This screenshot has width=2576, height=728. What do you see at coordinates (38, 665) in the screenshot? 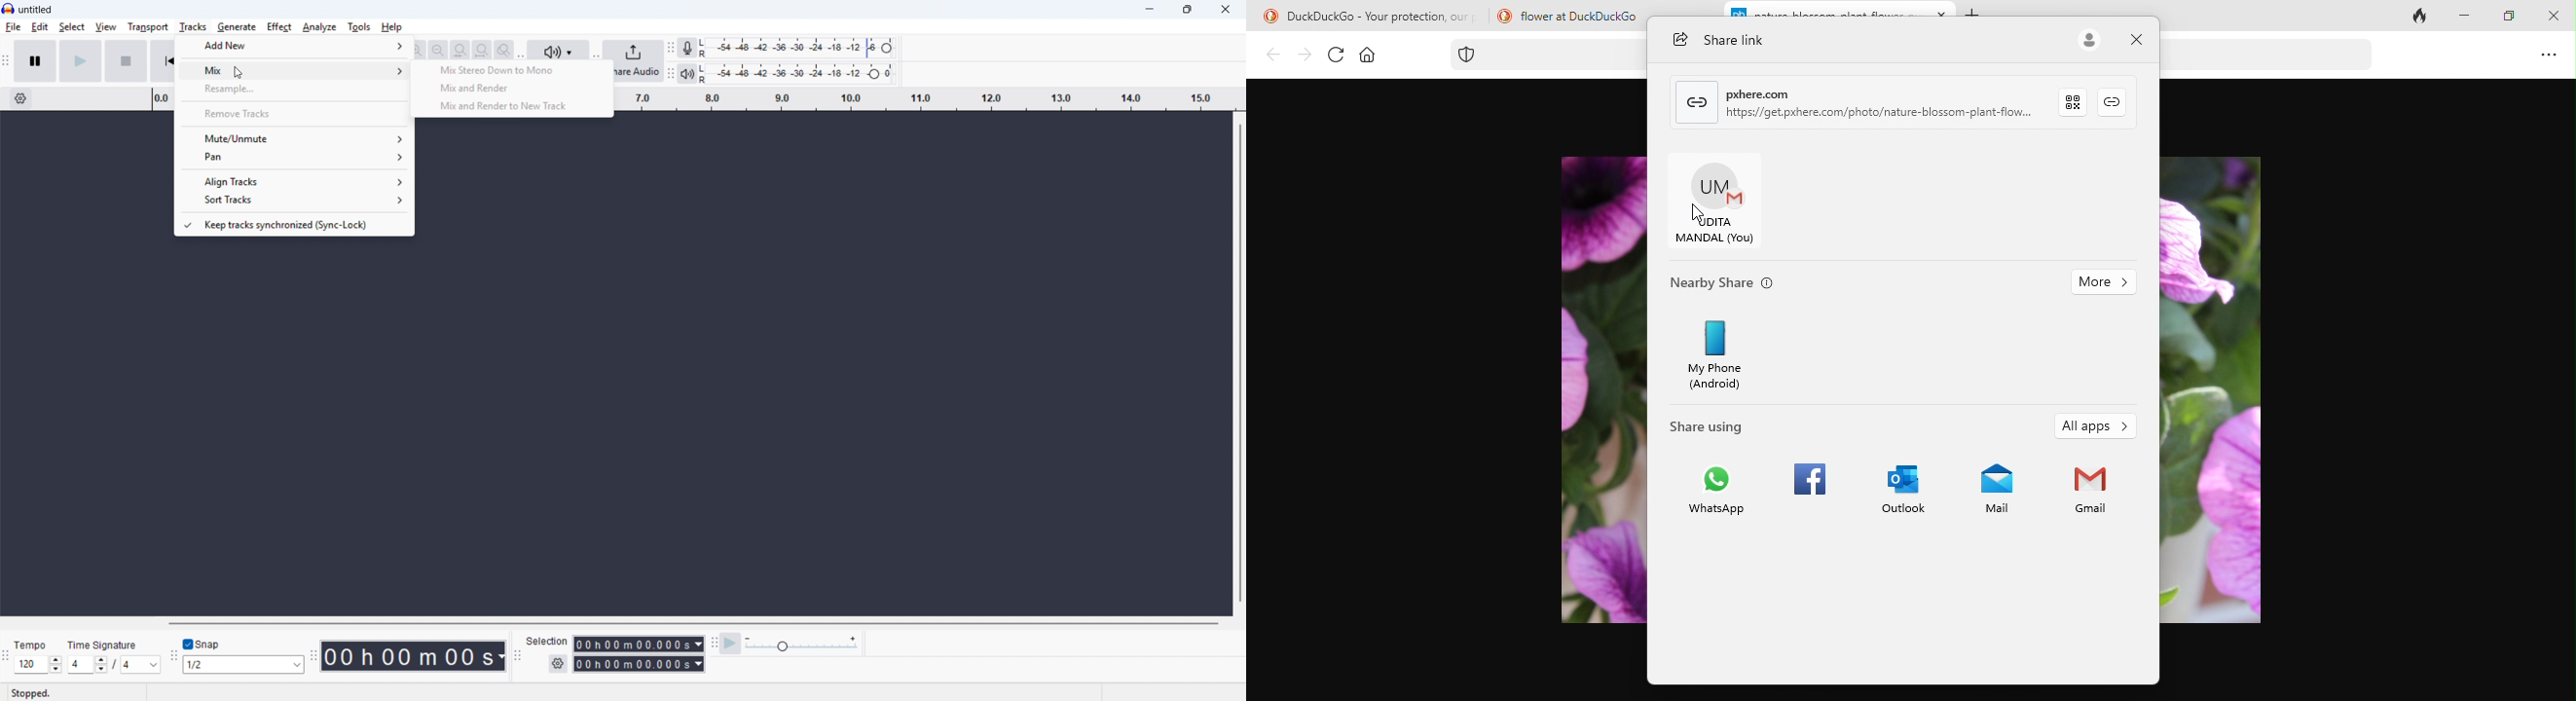
I see `Set tempo ` at bounding box center [38, 665].